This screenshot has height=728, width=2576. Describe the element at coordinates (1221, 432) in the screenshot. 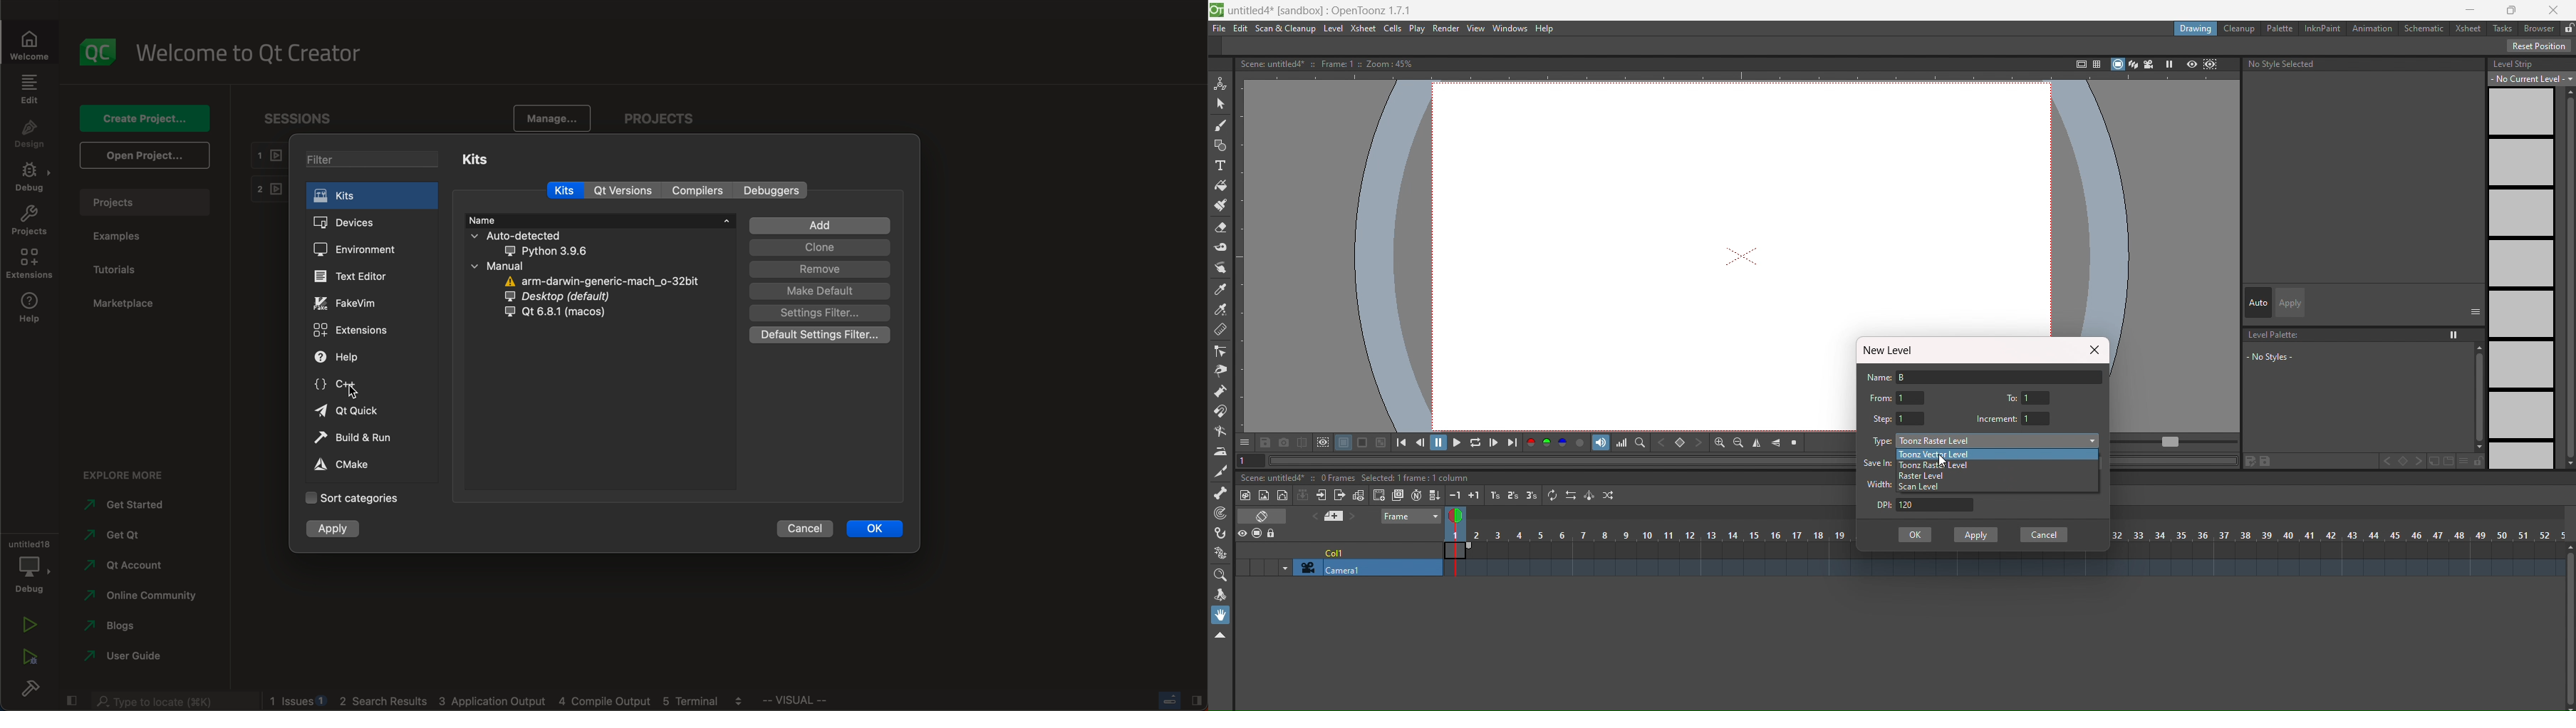

I see `bender tool` at that location.